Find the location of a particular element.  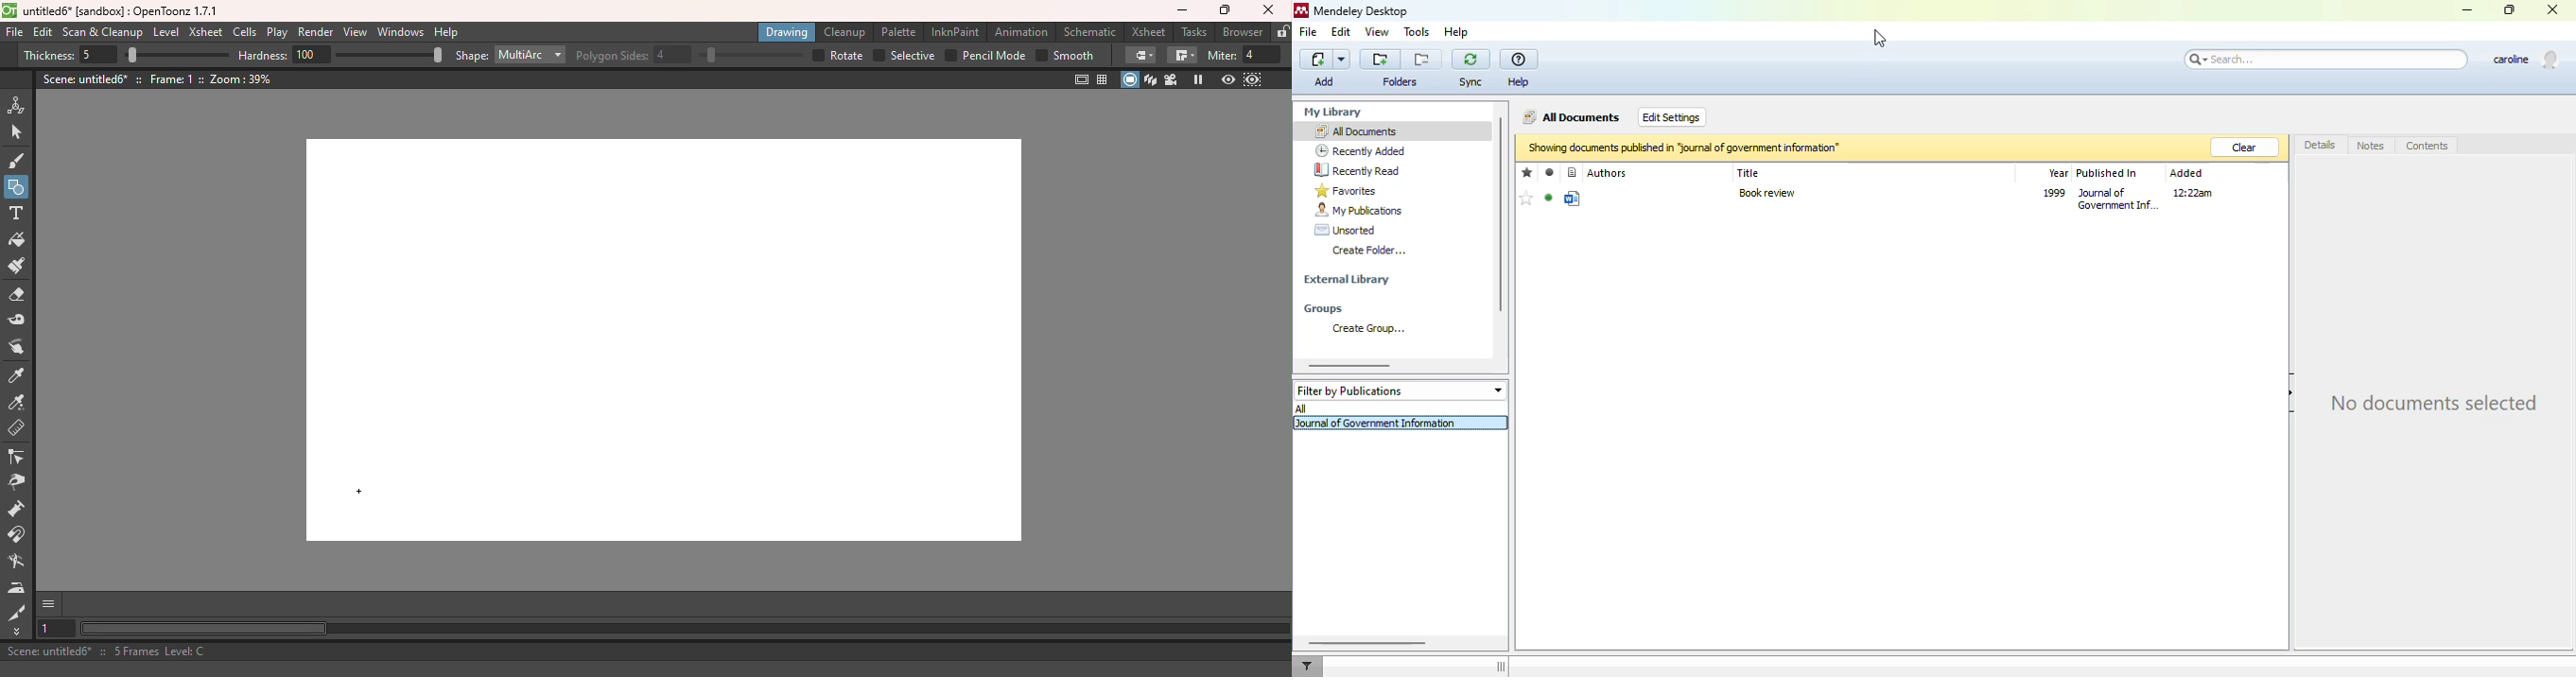

journal of government information is located at coordinates (2119, 198).